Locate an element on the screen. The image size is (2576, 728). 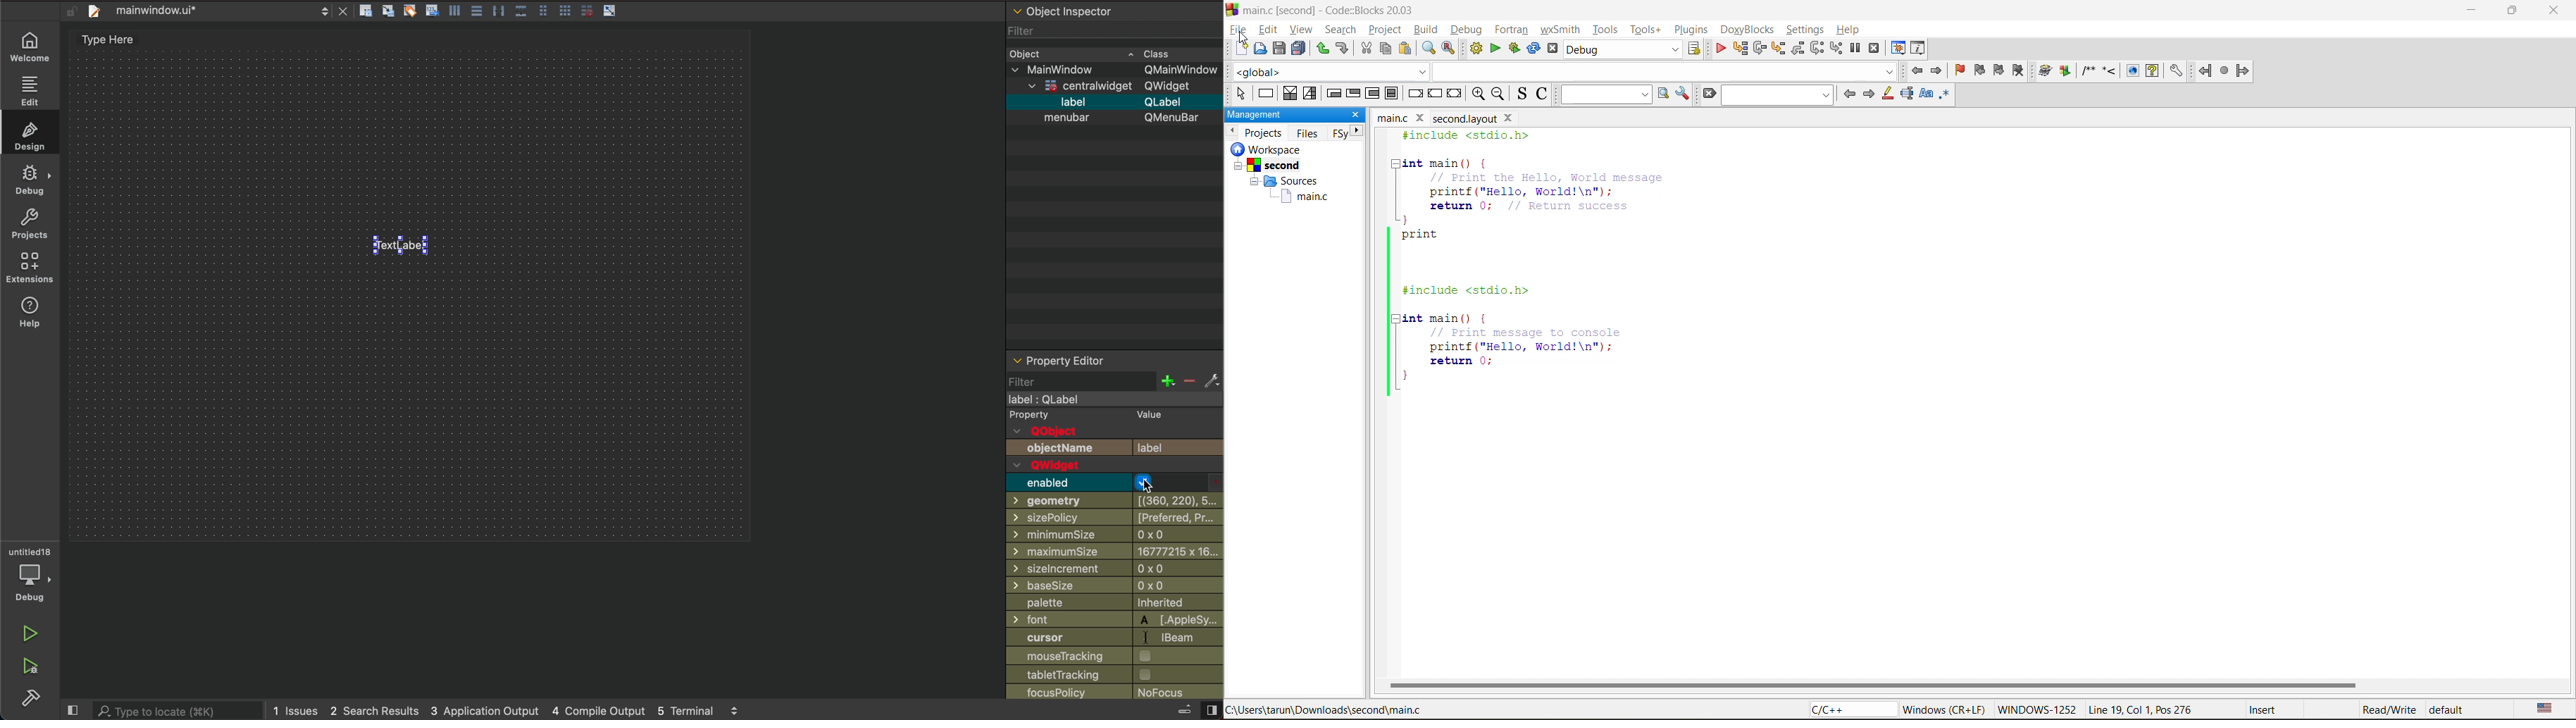
cursor is located at coordinates (1152, 487).